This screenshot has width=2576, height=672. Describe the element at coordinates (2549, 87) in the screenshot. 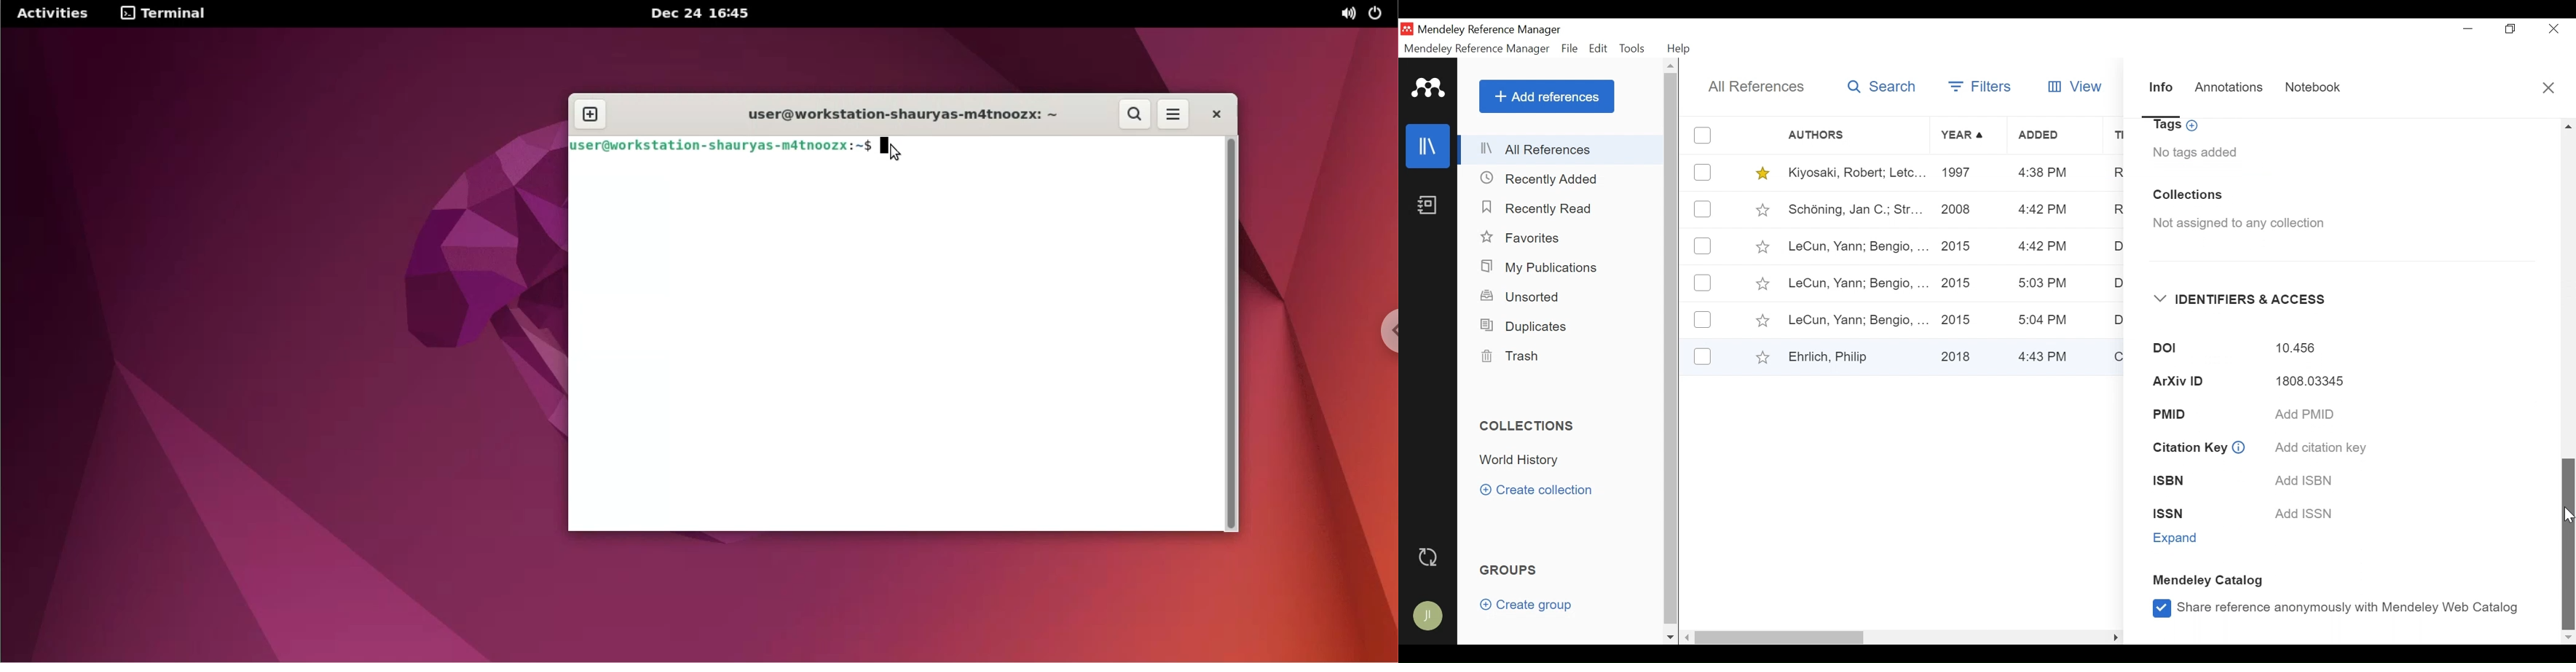

I see `Close` at that location.